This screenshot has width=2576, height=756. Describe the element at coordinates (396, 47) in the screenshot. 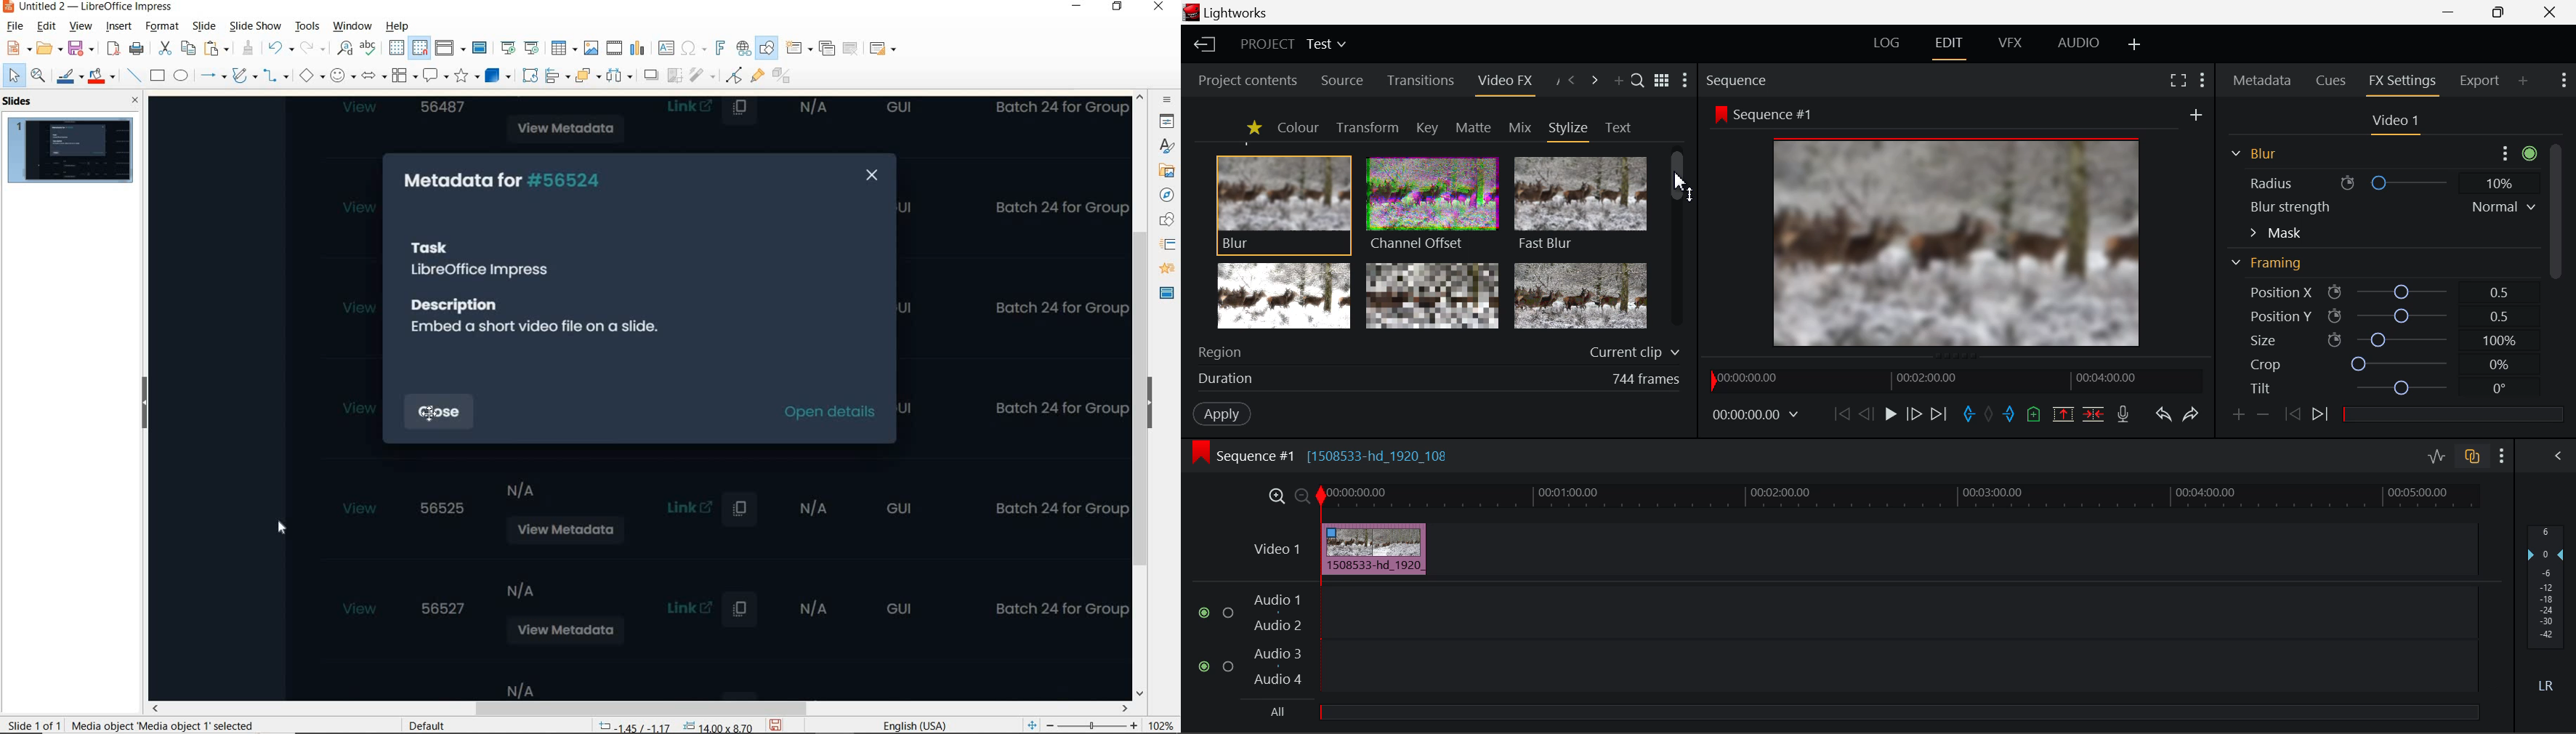

I see `DISPLAY GRID` at that location.